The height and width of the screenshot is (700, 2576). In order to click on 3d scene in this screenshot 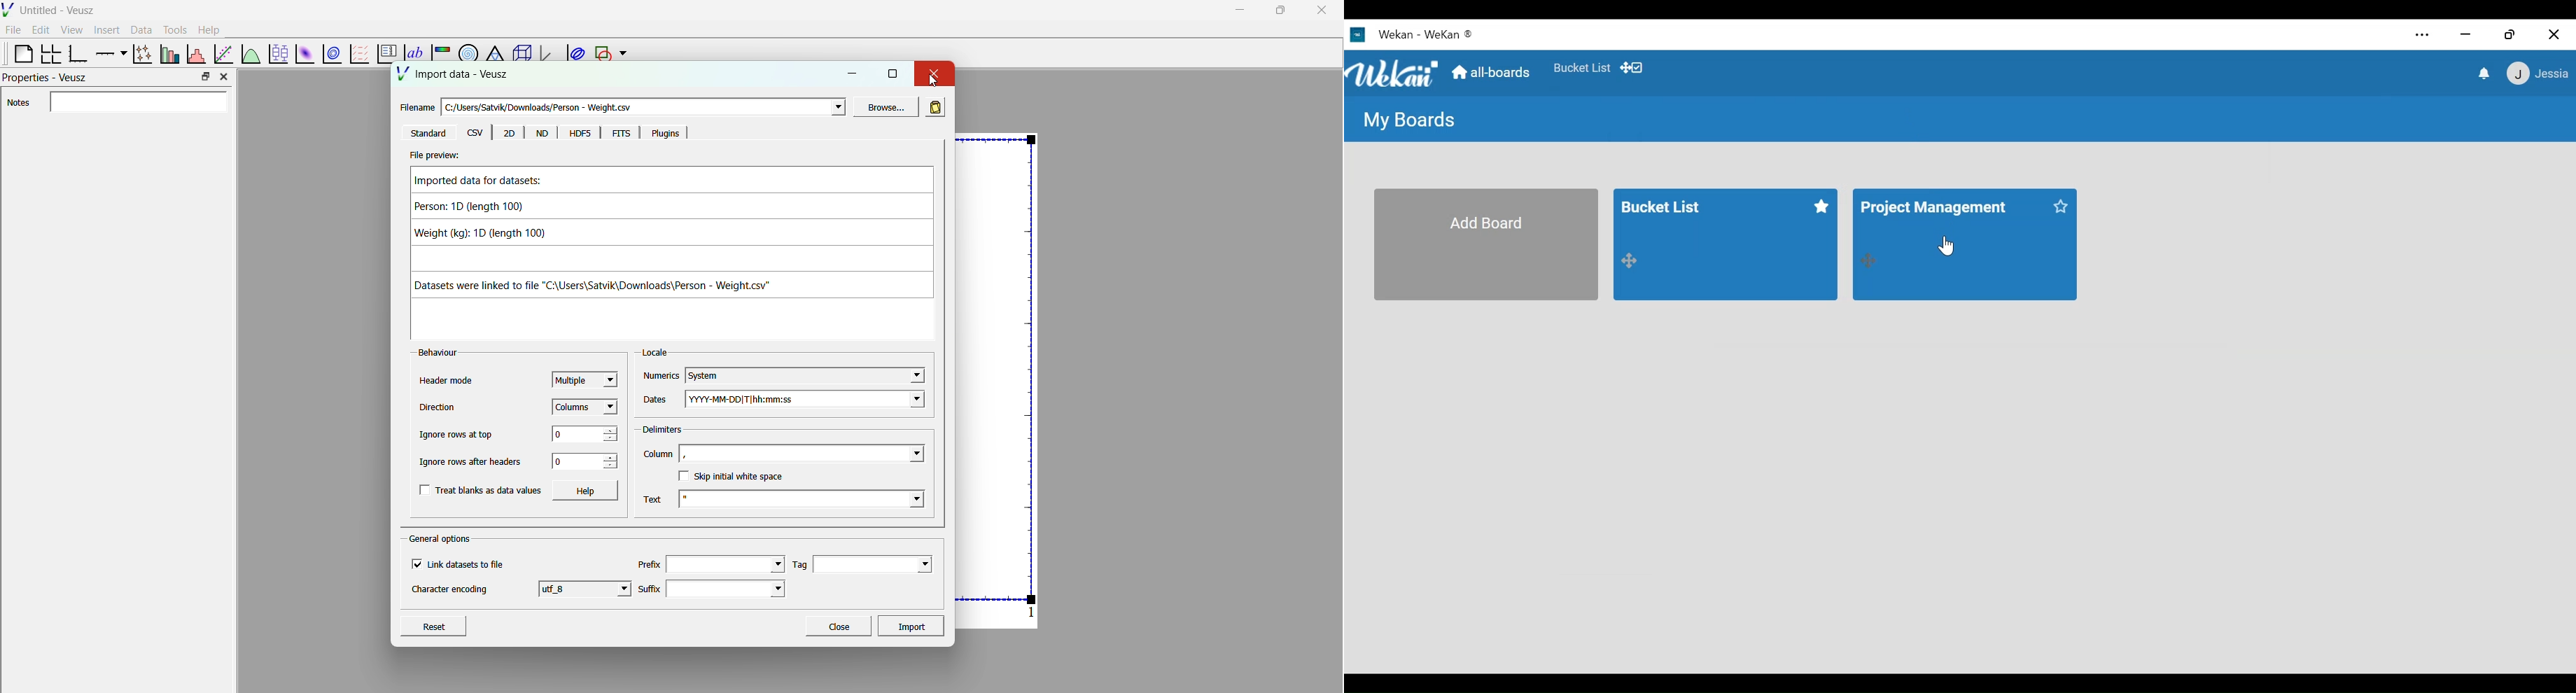, I will do `click(519, 55)`.